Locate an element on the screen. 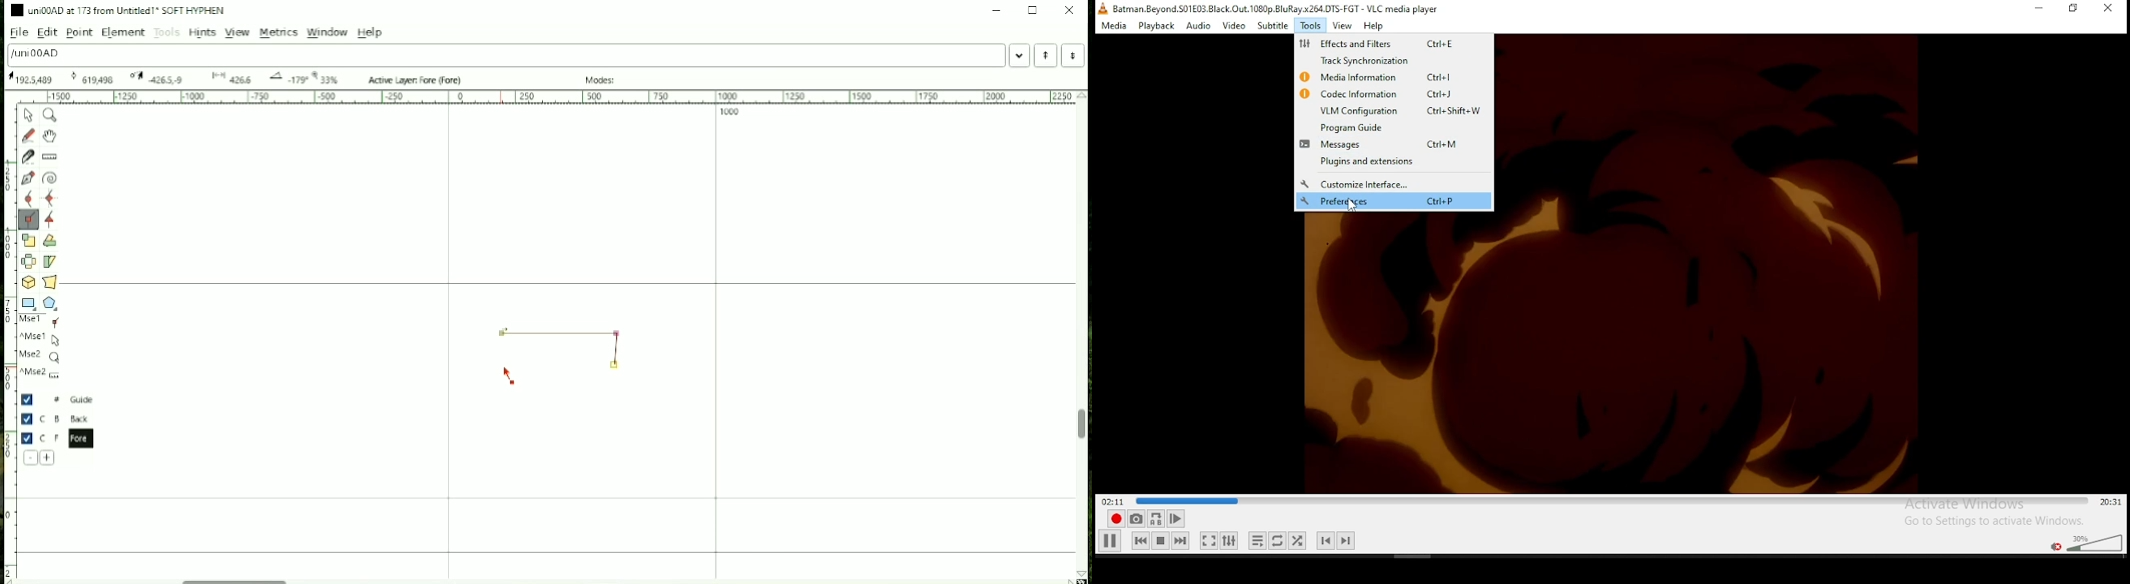 The width and height of the screenshot is (2156, 588). 173 Oxad U+00AD "uni00AD" SOFT HYPHEN is located at coordinates (30, 79).